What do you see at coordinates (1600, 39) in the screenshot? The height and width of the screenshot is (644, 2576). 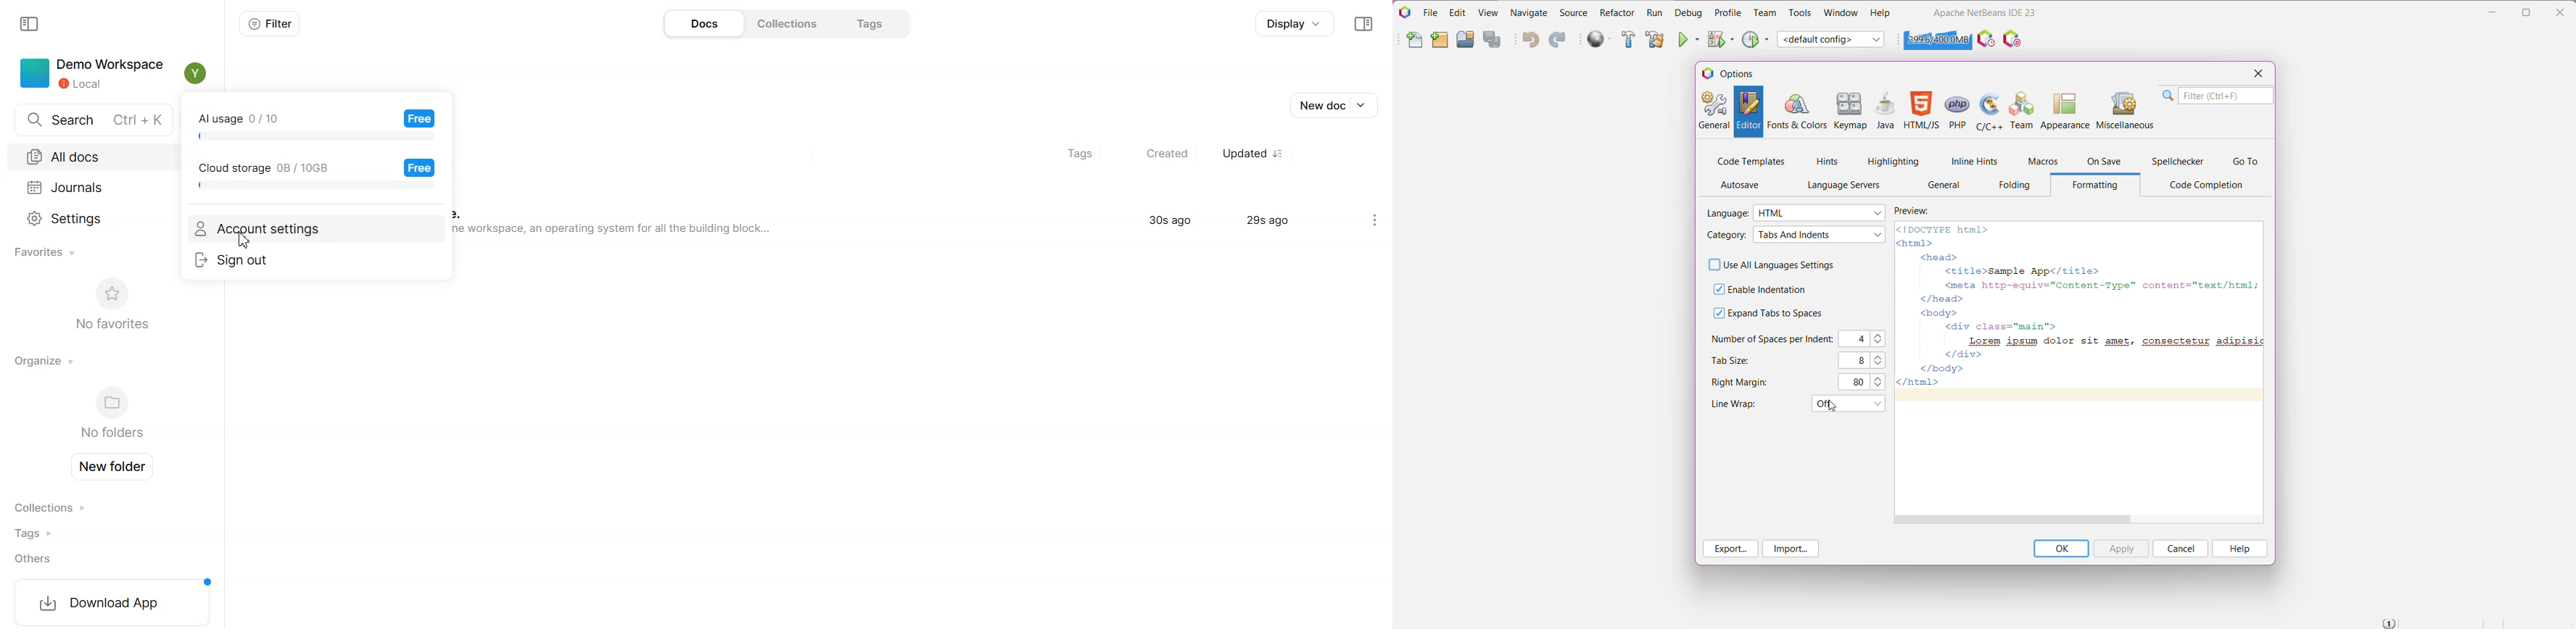 I see `Run All` at bounding box center [1600, 39].